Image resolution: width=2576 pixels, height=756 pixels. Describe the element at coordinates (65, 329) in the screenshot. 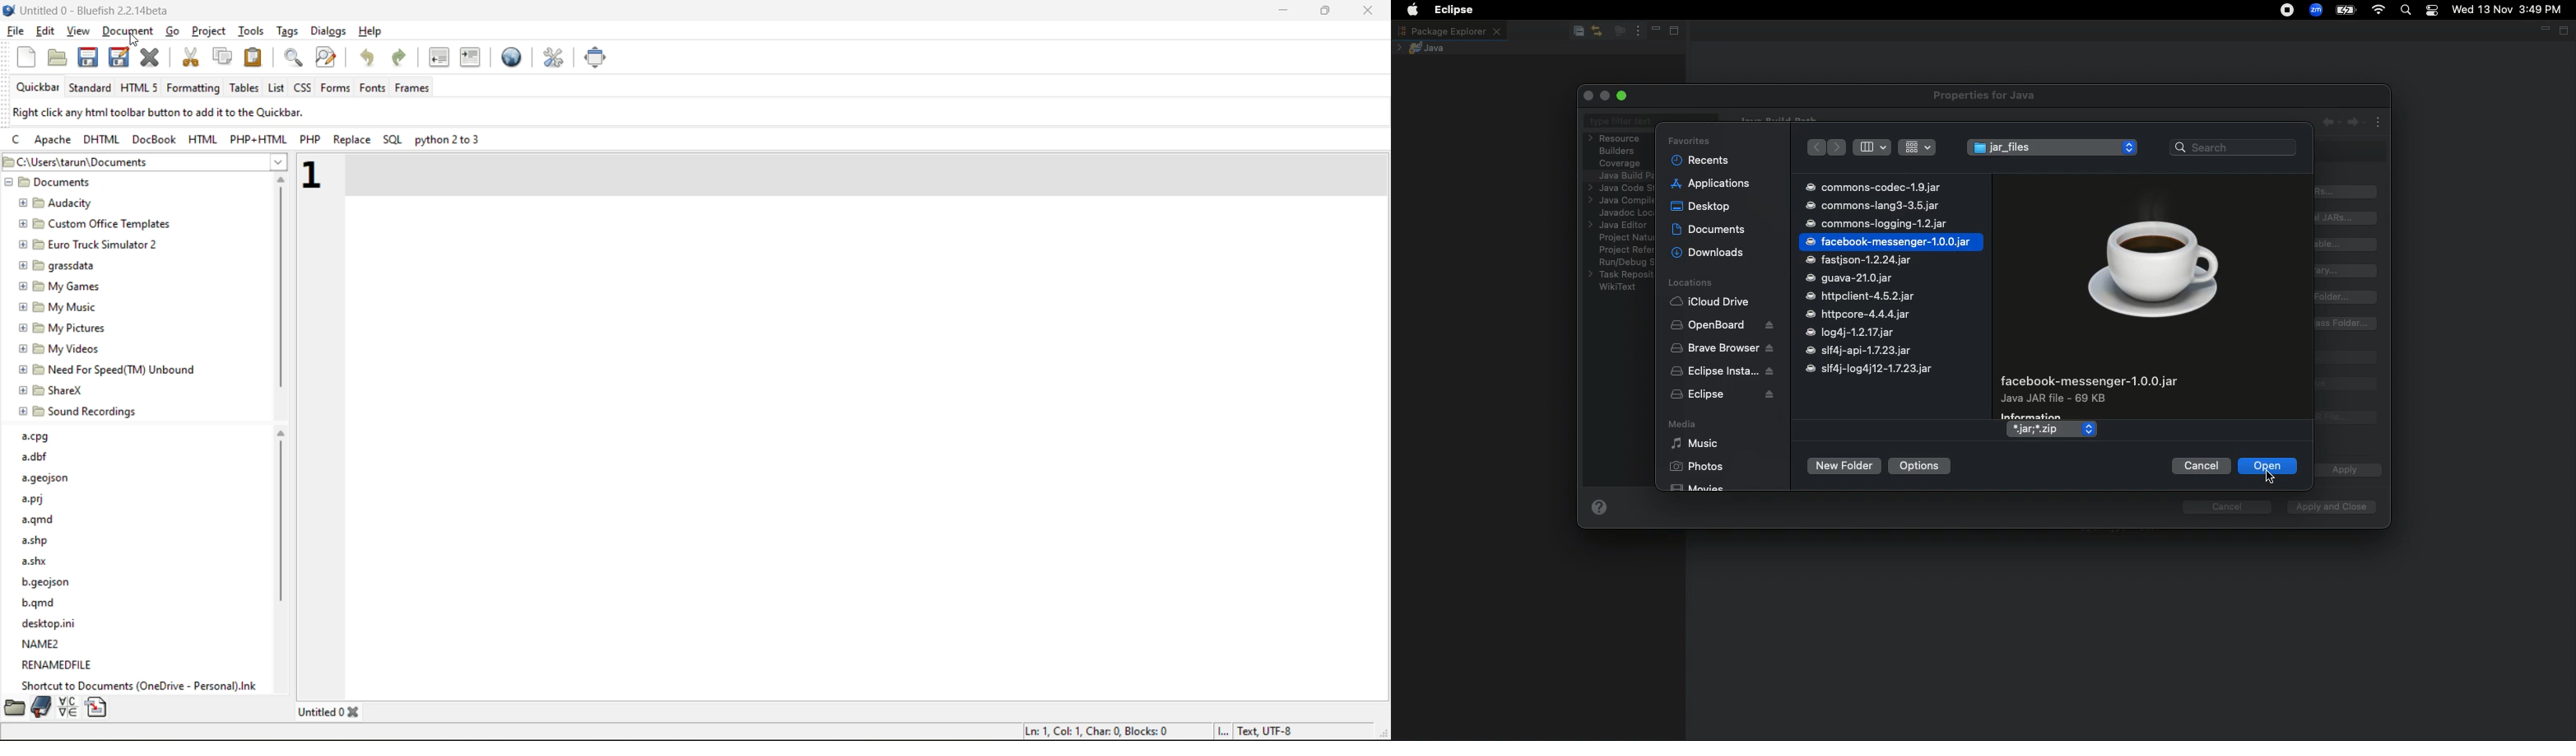

I see `my pictures` at that location.